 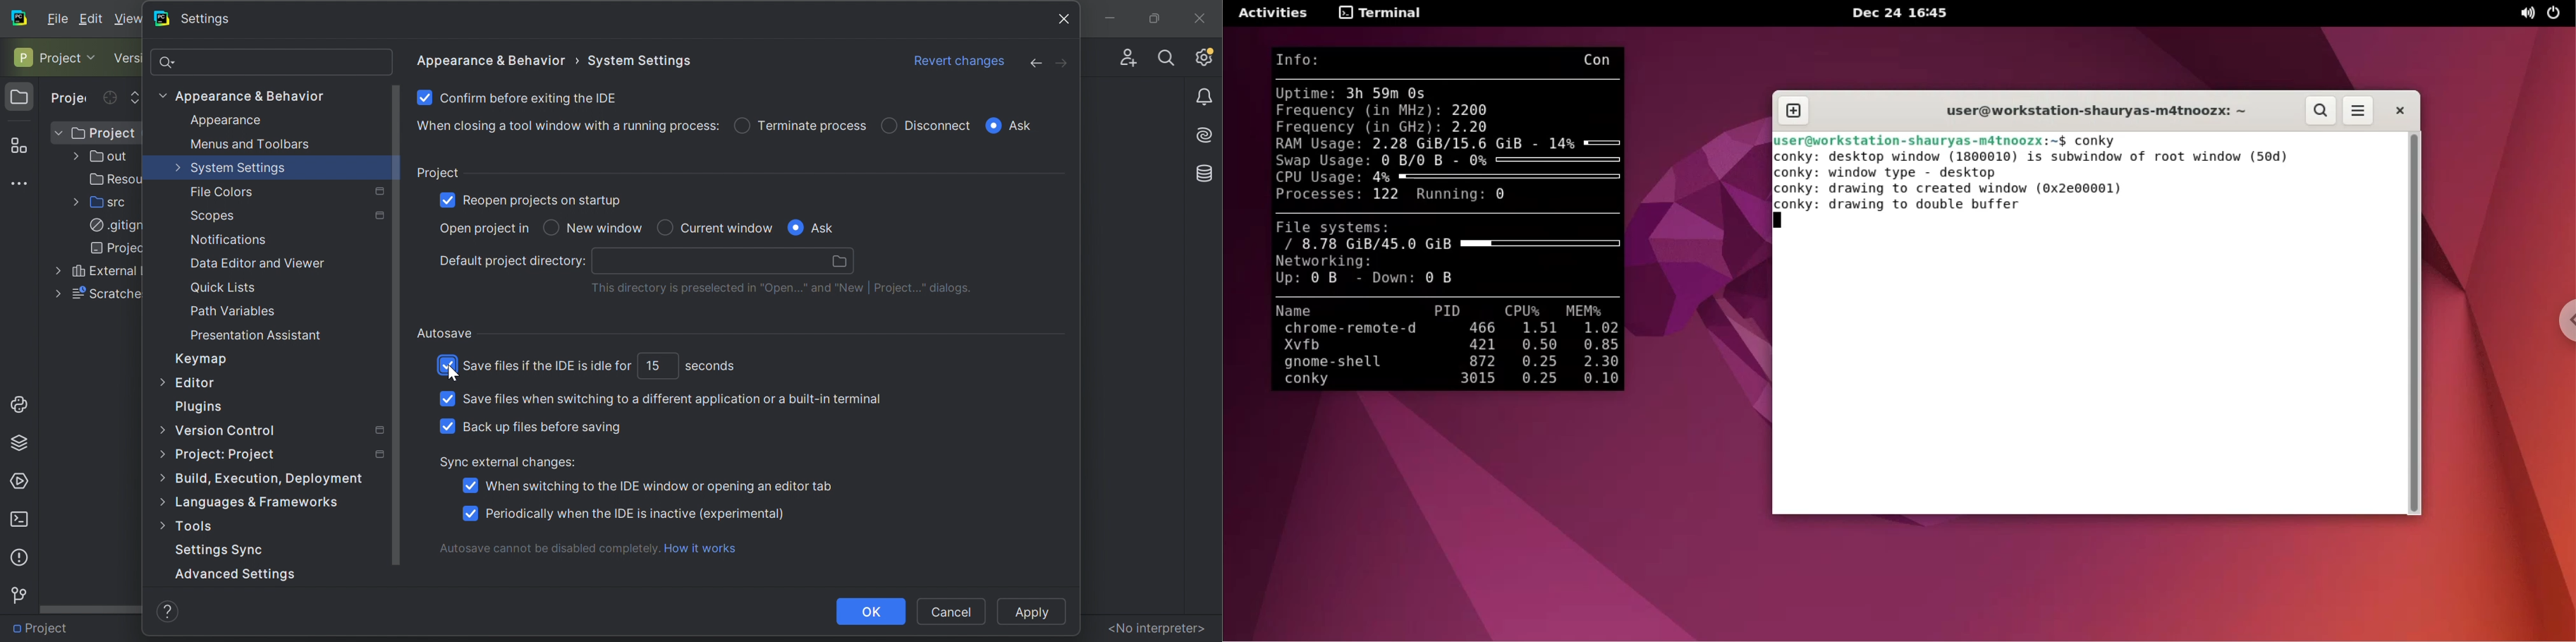 I want to click on View, so click(x=129, y=18).